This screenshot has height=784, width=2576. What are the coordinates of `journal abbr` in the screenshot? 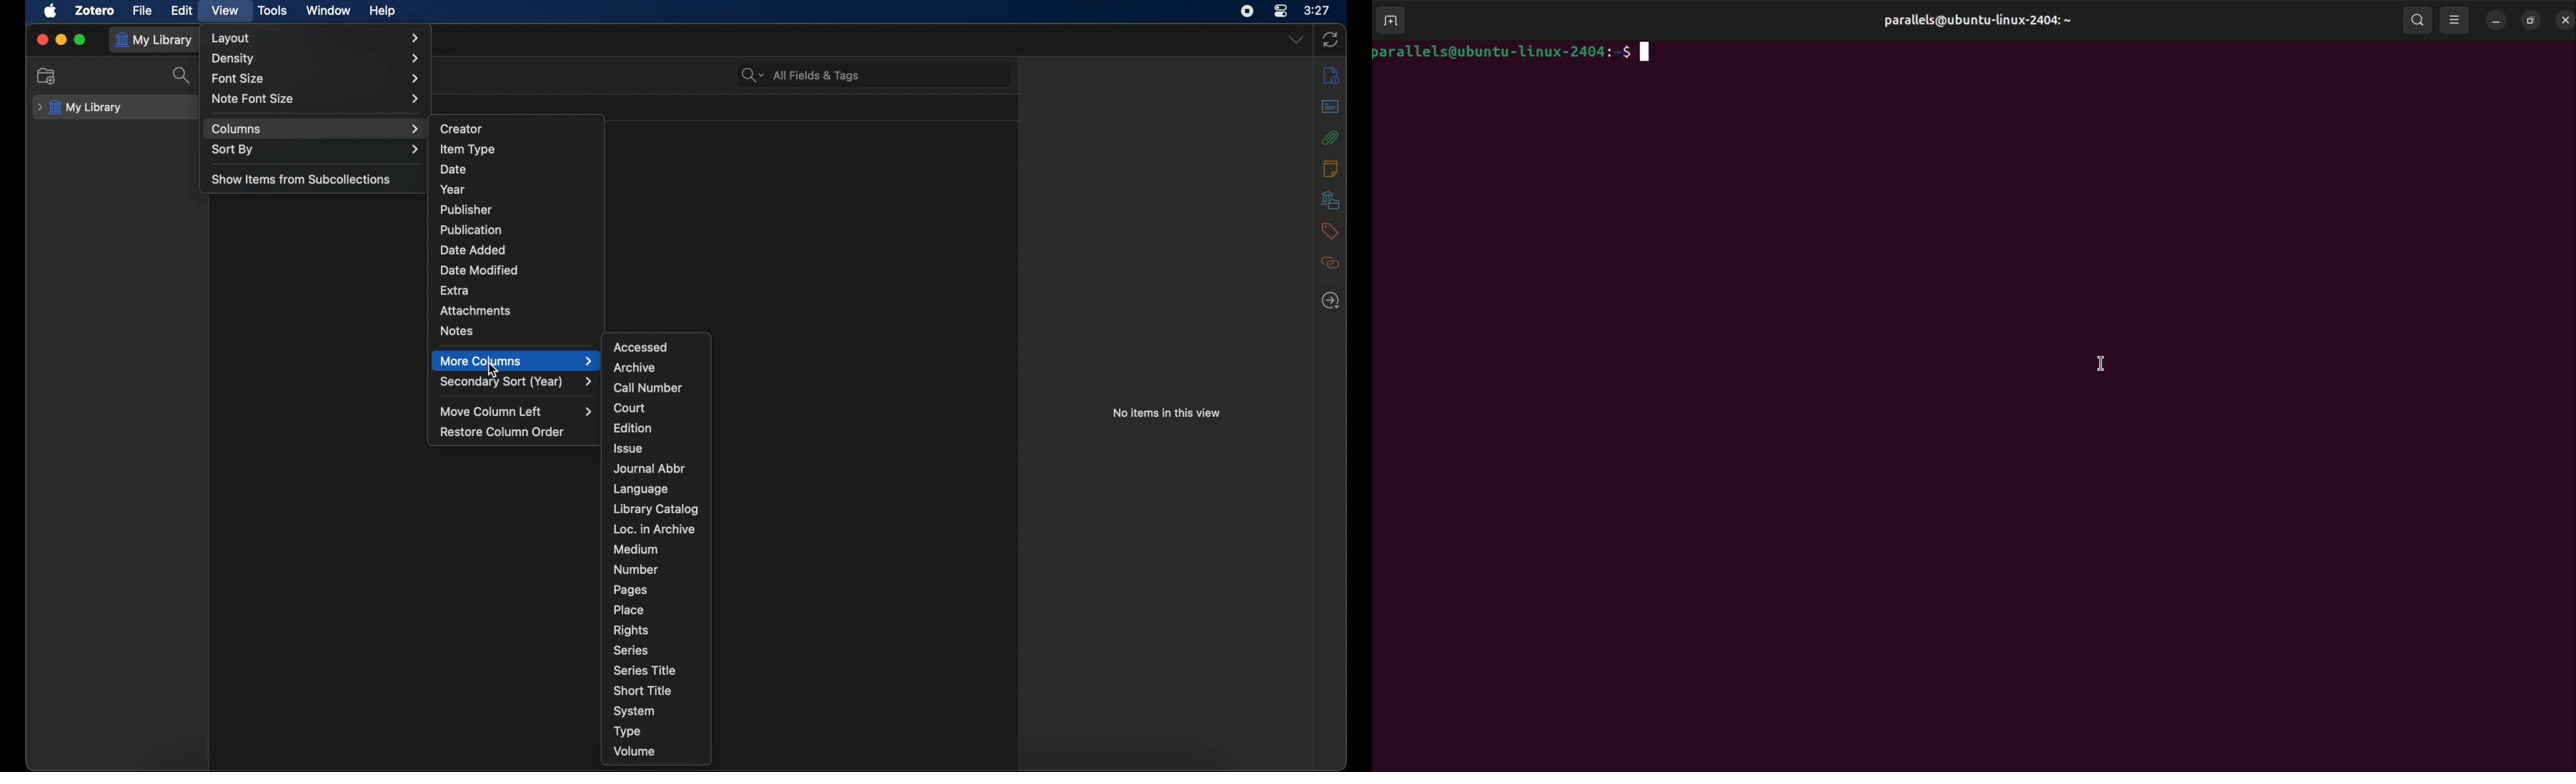 It's located at (650, 470).